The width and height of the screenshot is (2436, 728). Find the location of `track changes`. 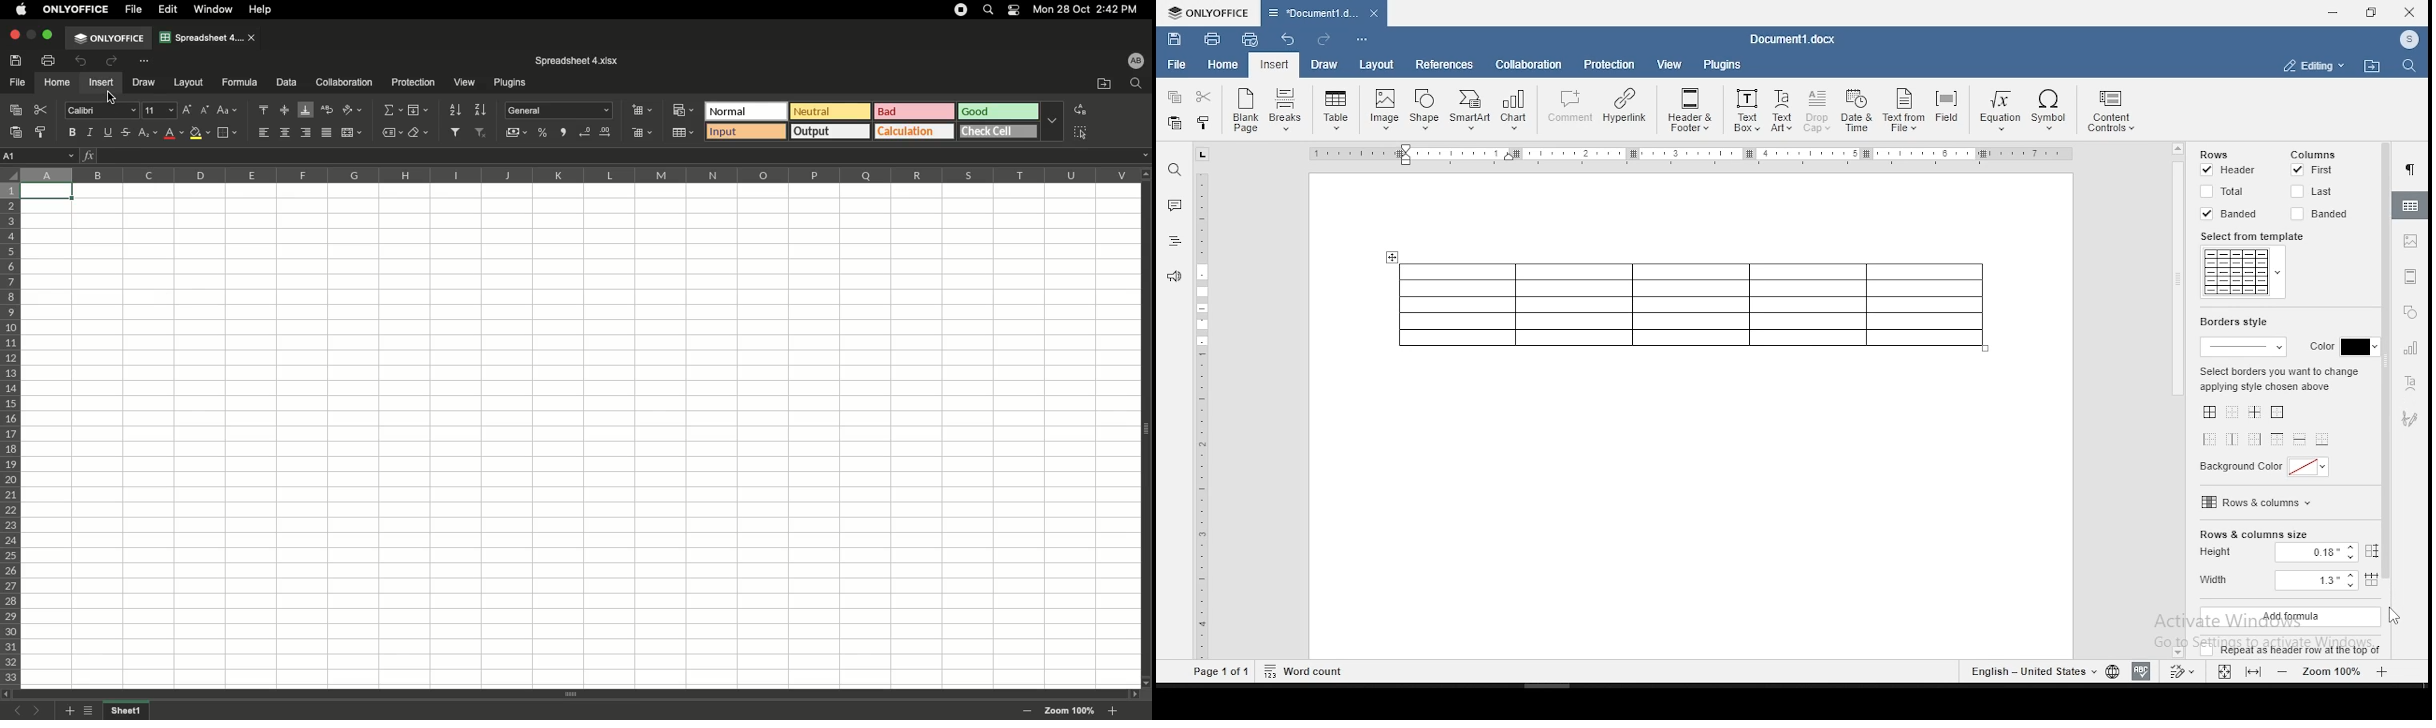

track changes is located at coordinates (2184, 670).